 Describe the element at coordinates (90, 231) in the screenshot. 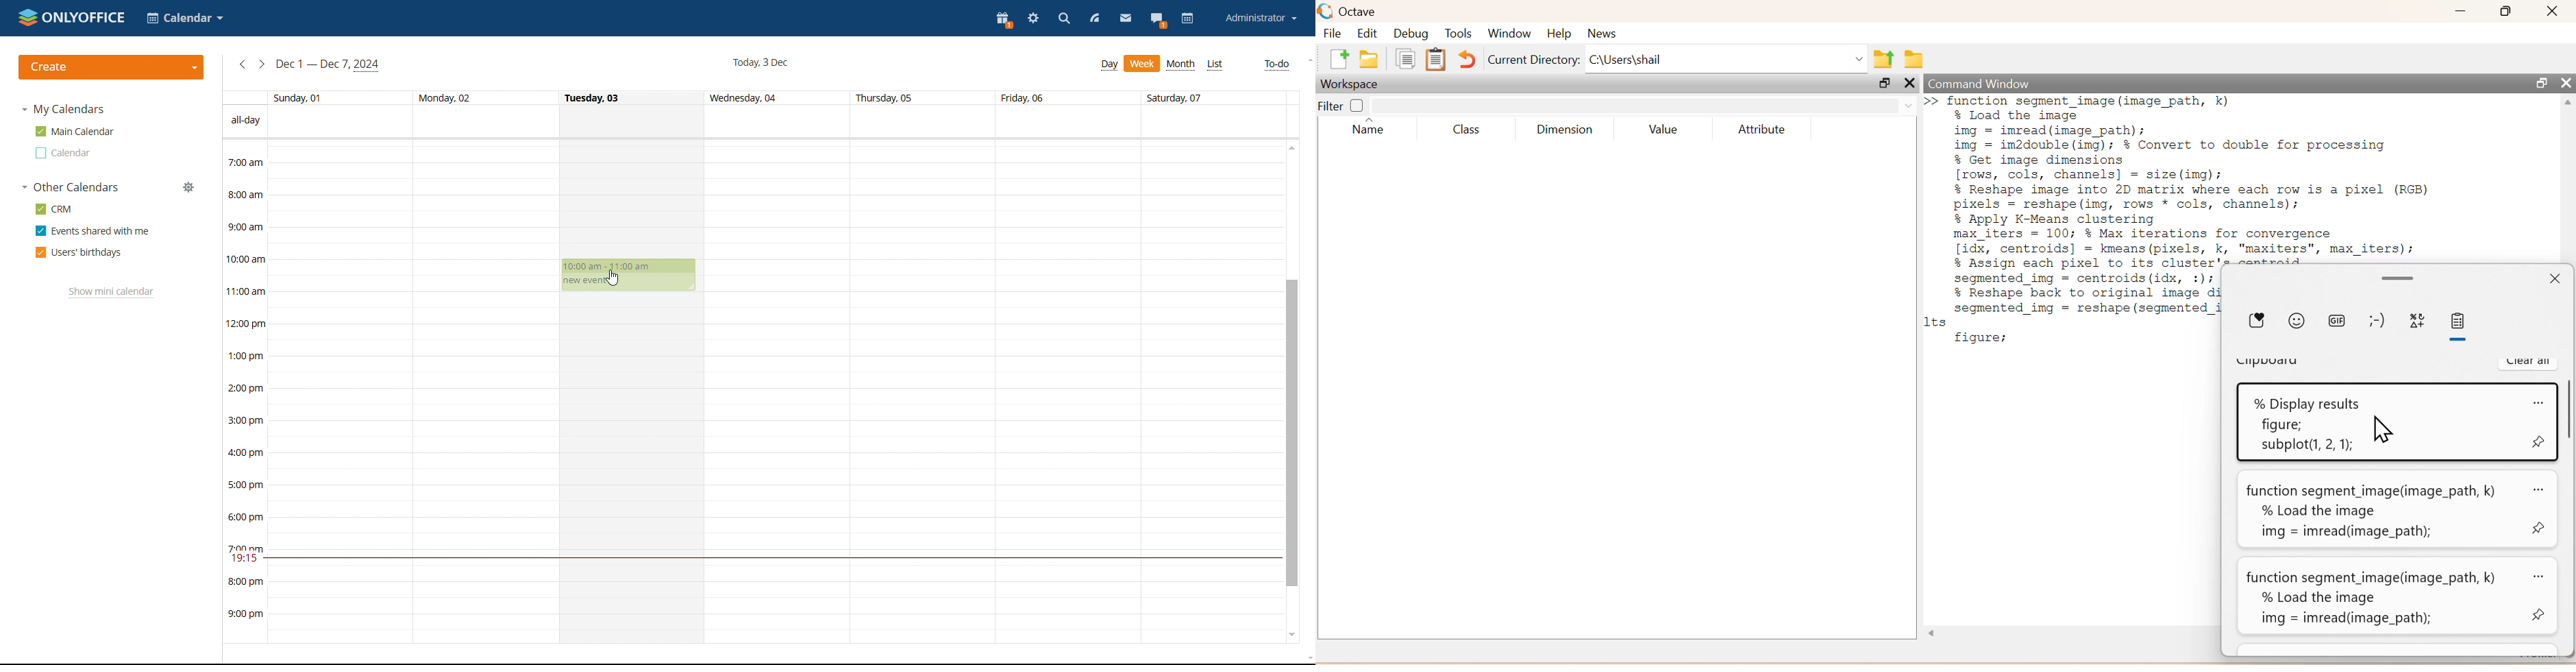

I see `Events shared with me` at that location.